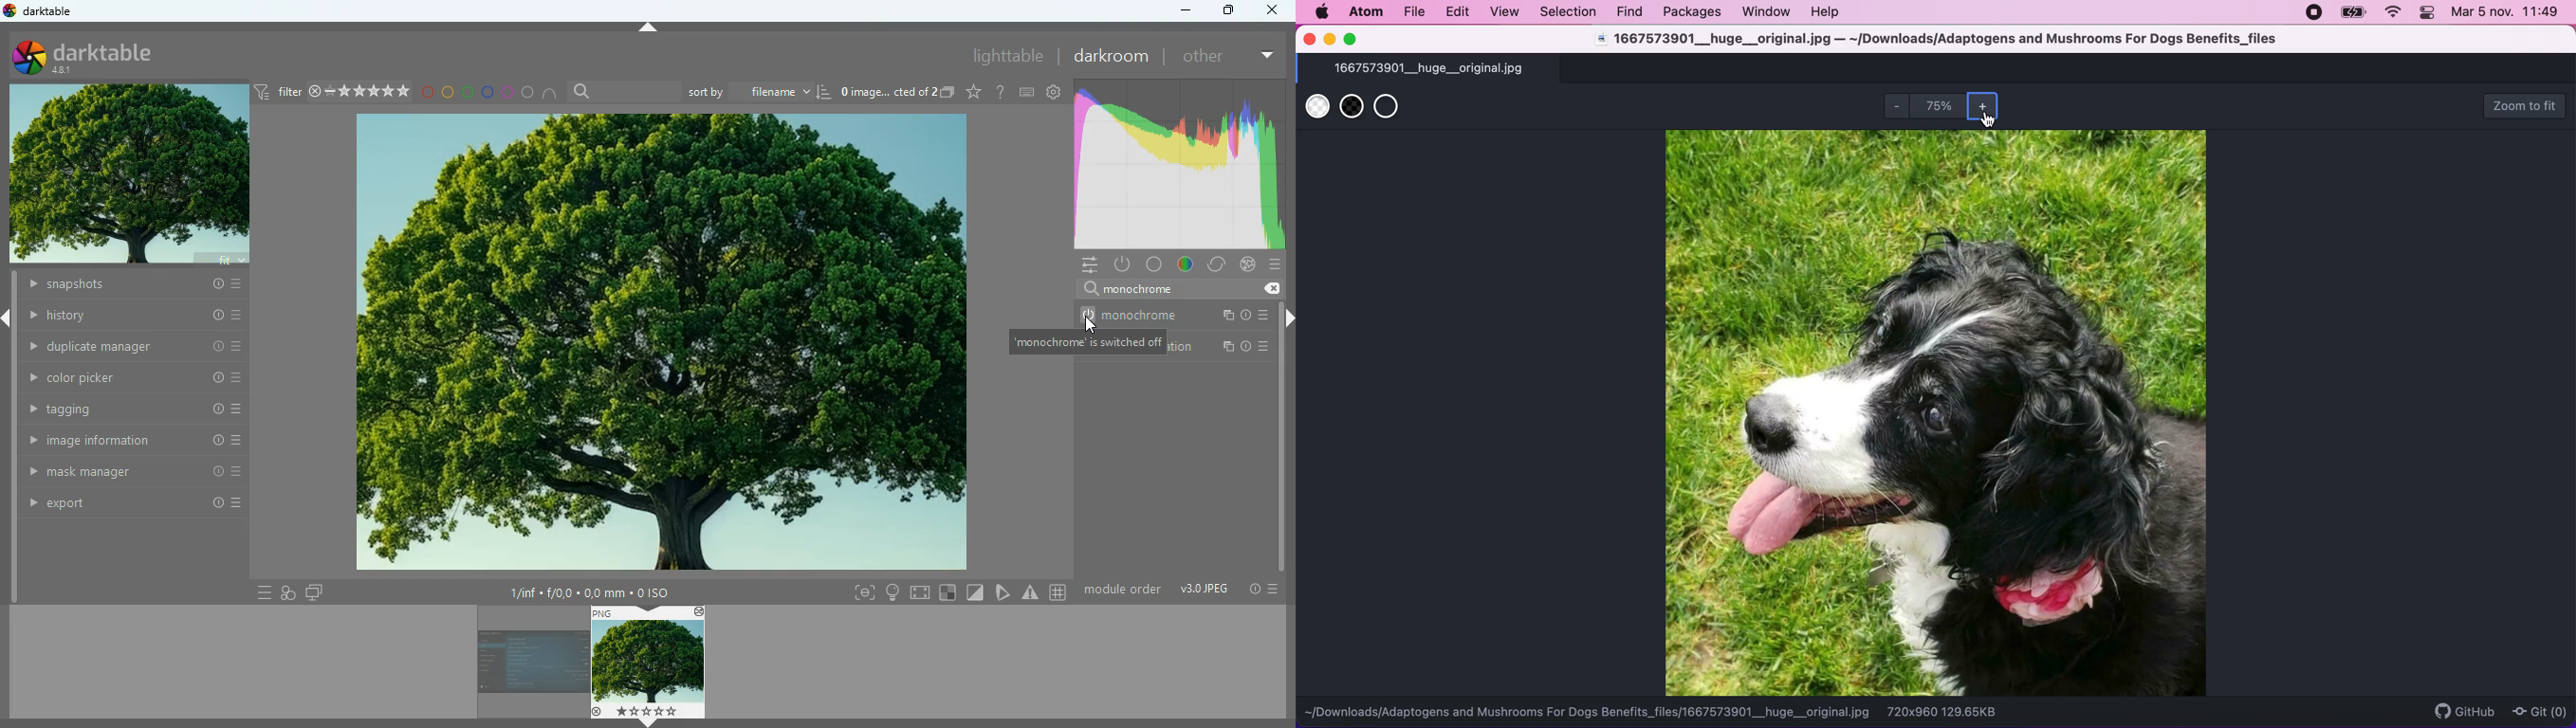 The width and height of the screenshot is (2576, 728). I want to click on mask manager, so click(136, 473).